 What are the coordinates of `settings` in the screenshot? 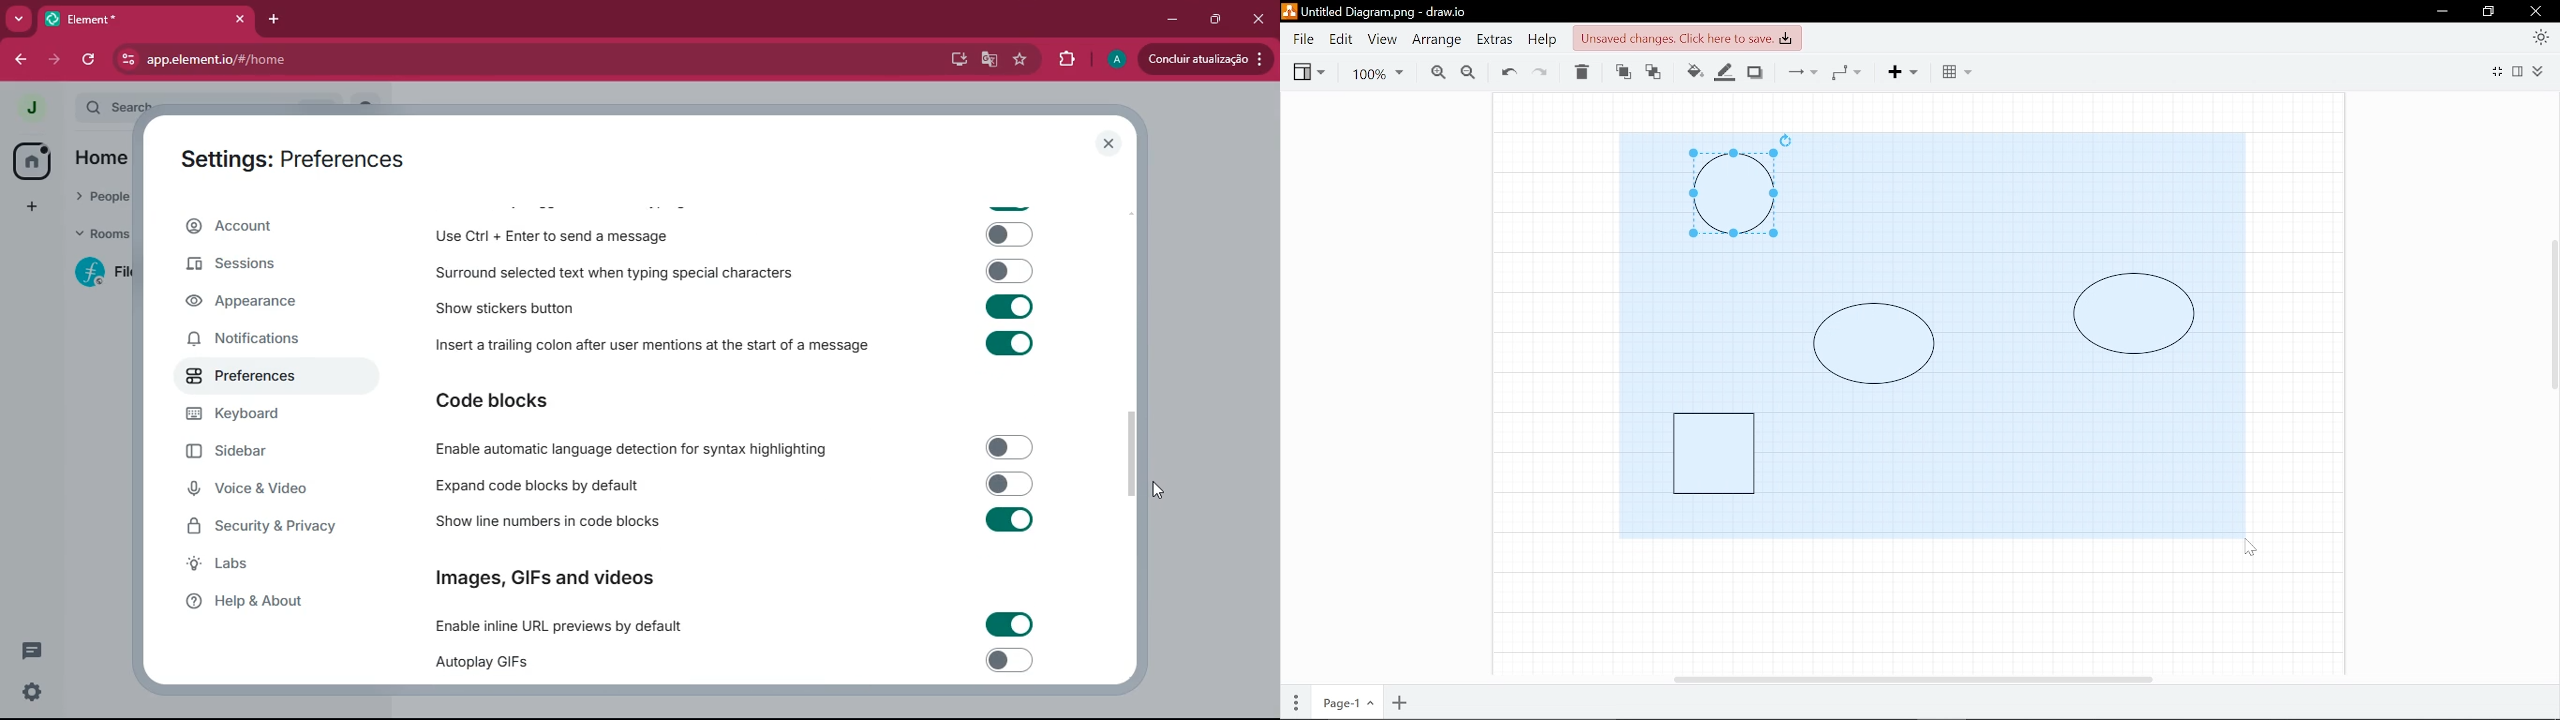 It's located at (32, 692).